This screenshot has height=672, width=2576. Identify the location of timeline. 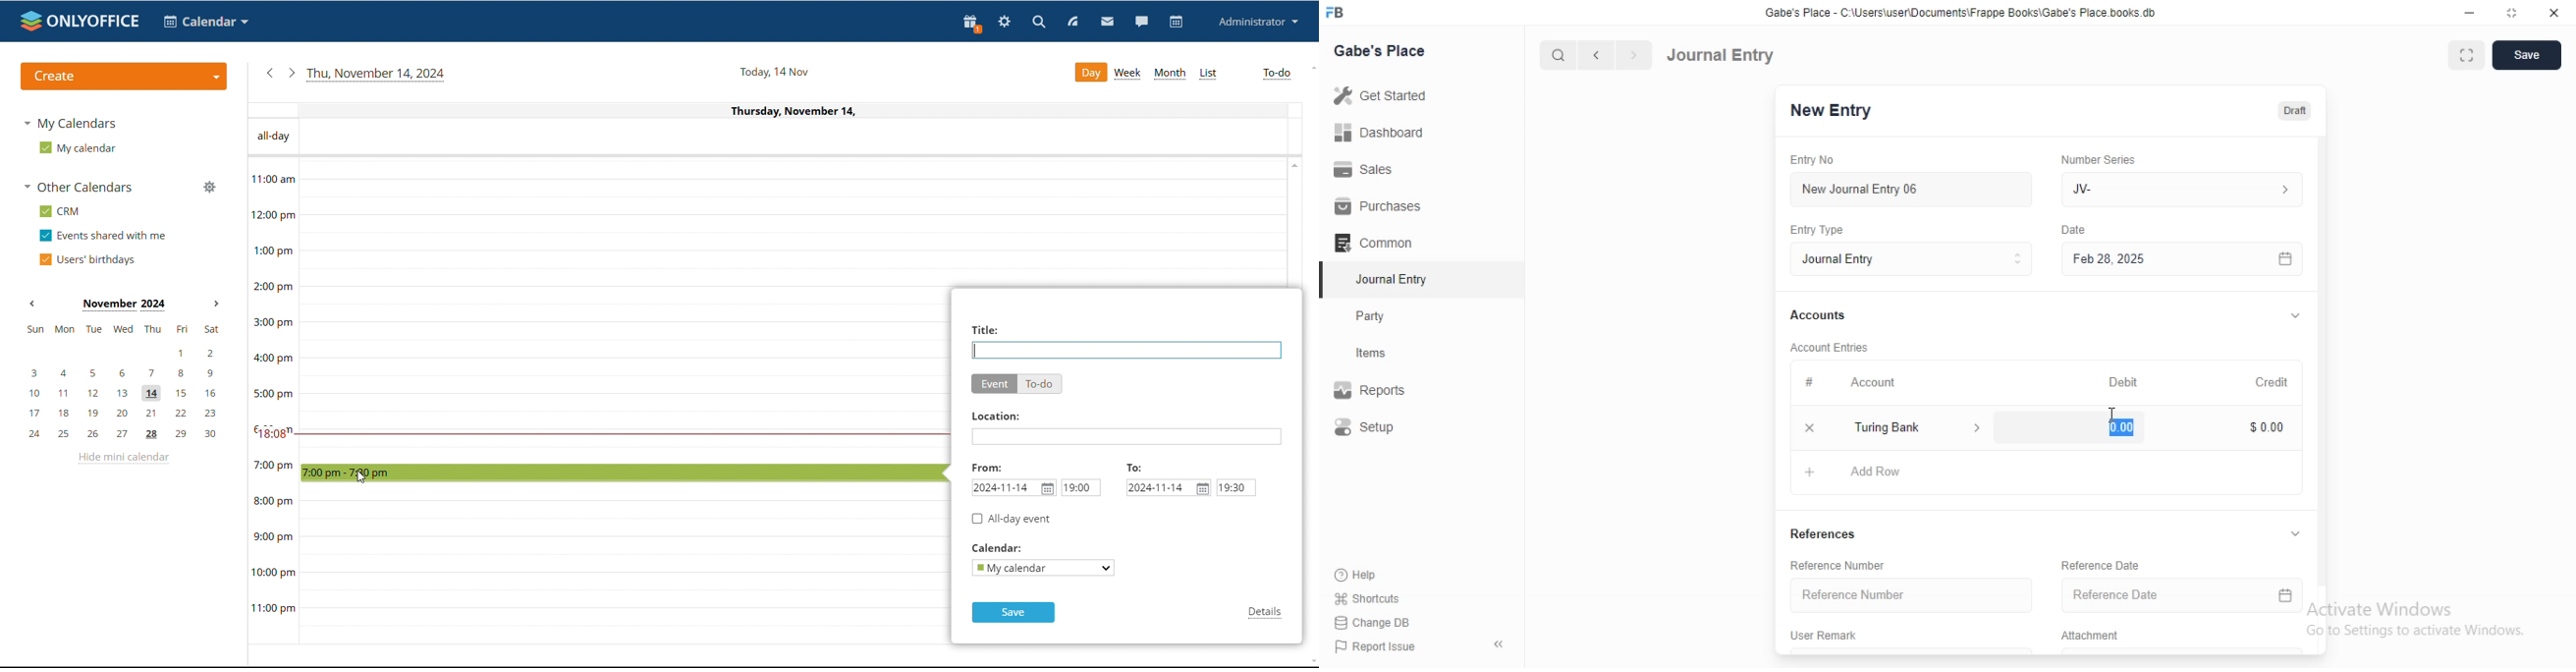
(274, 401).